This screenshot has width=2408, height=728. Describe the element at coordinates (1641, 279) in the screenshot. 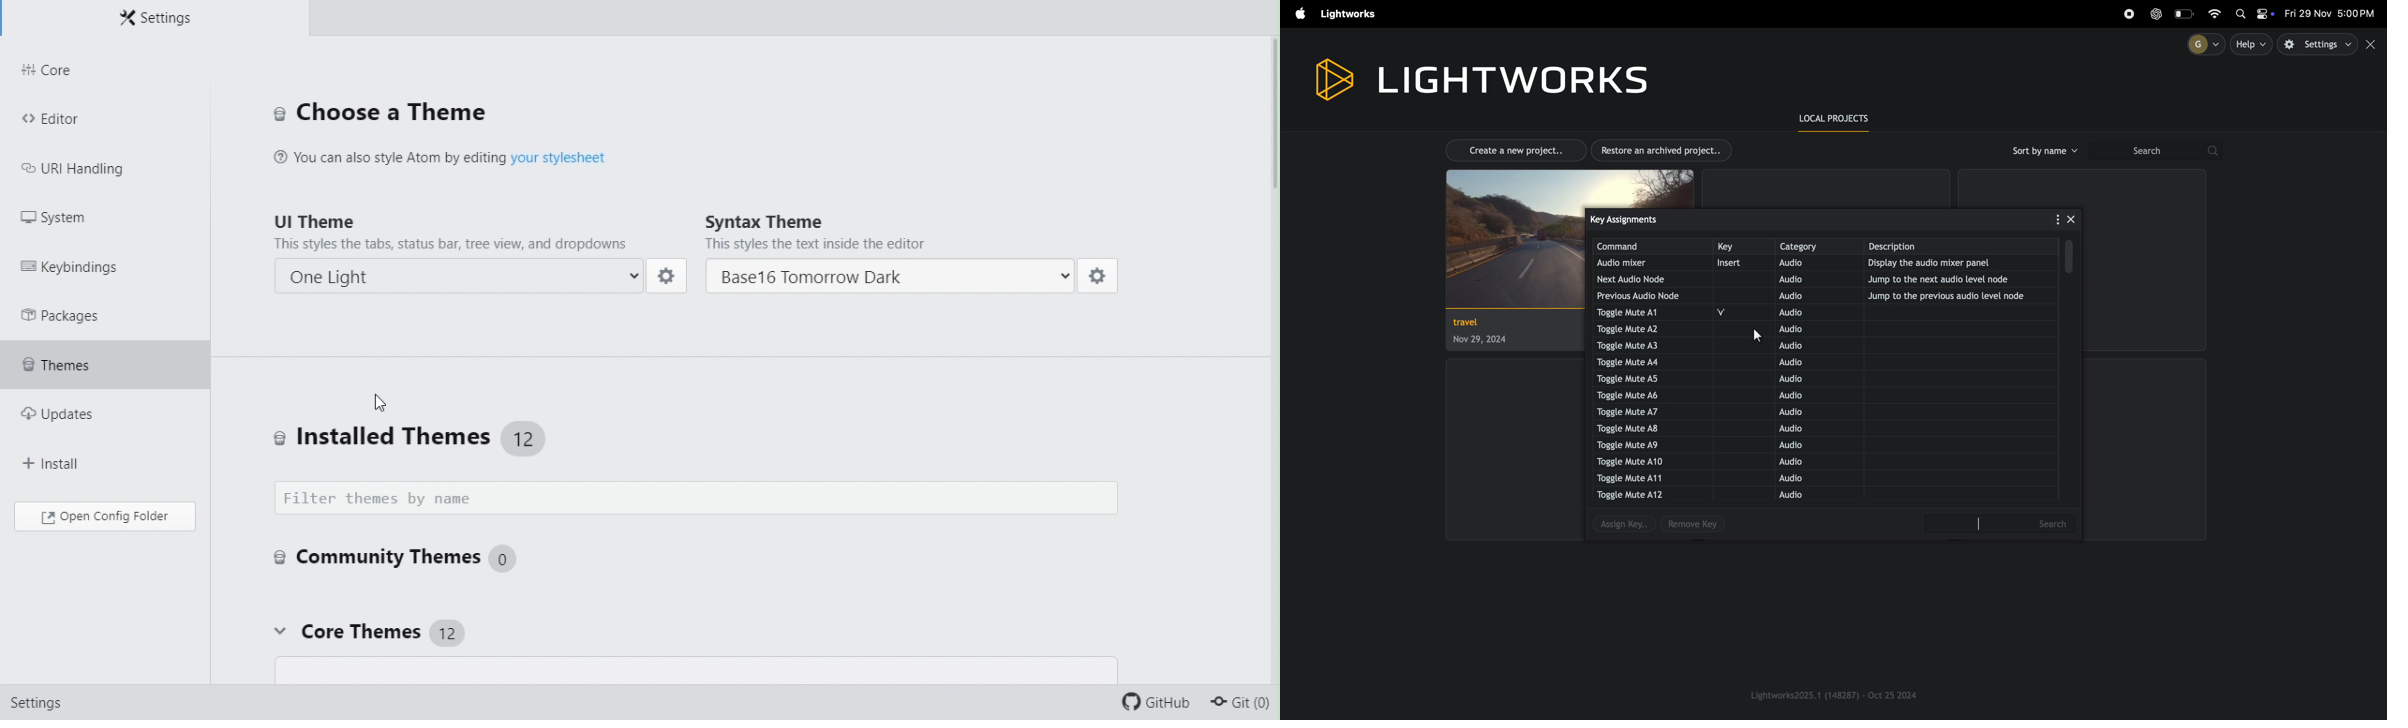

I see `next audio node` at that location.